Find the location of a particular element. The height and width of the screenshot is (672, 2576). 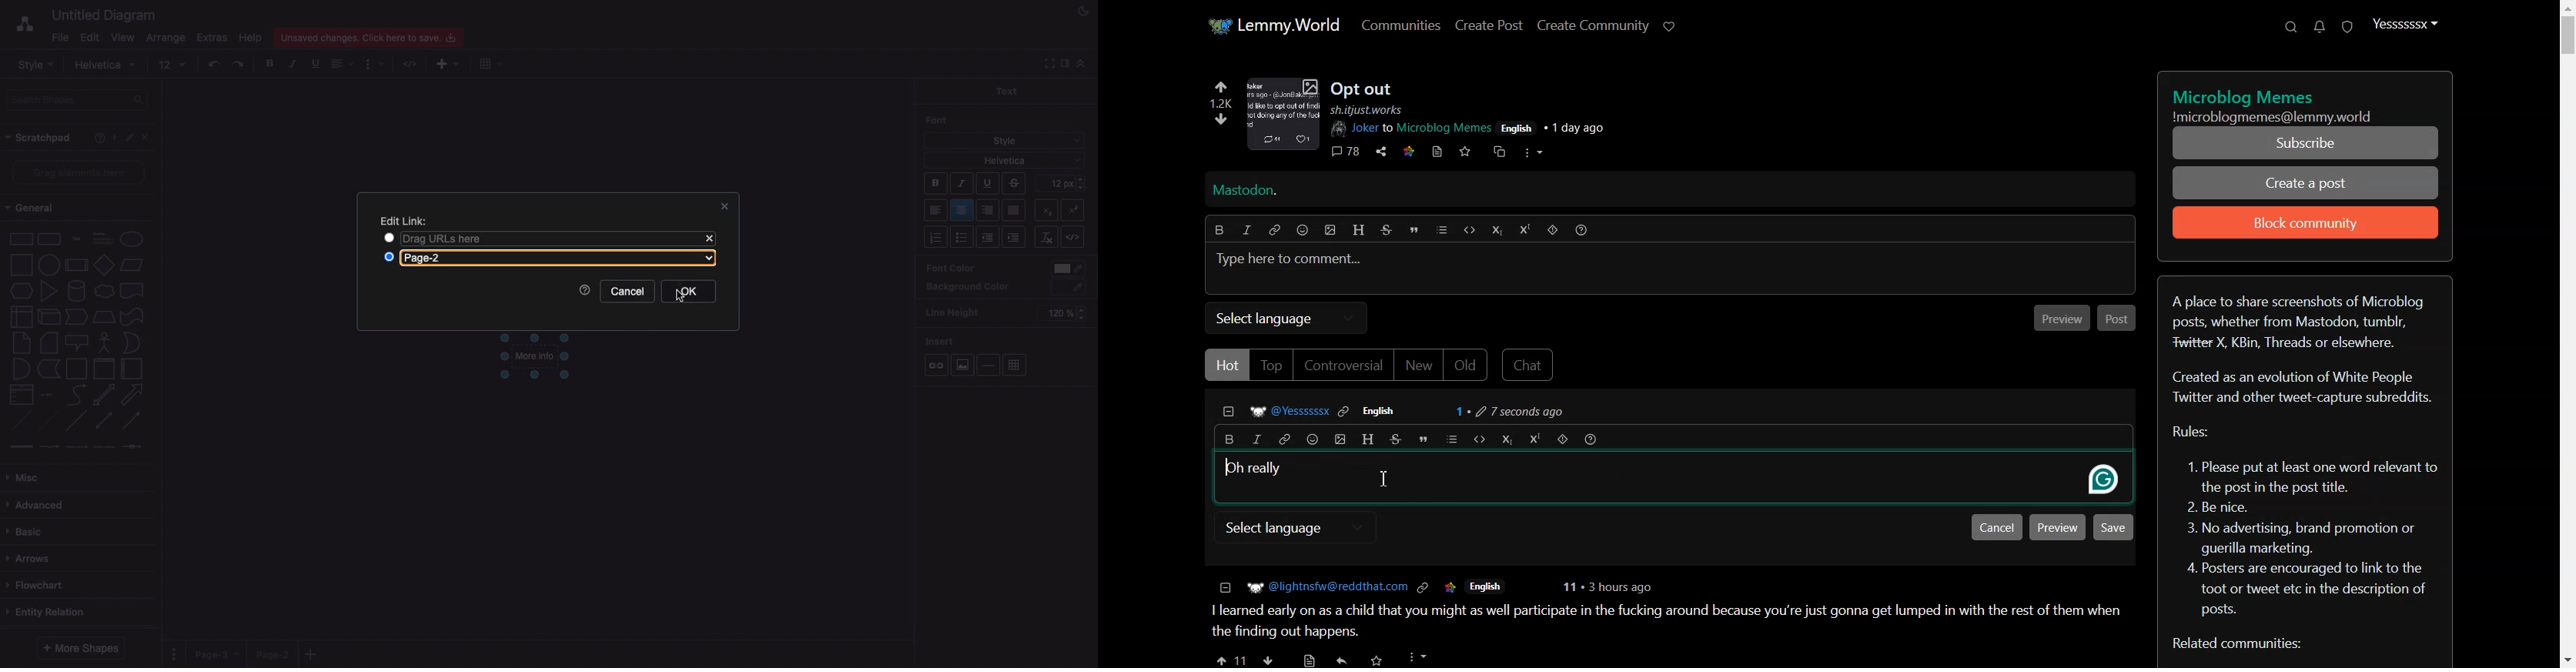

connector with 3 labels is located at coordinates (105, 447).